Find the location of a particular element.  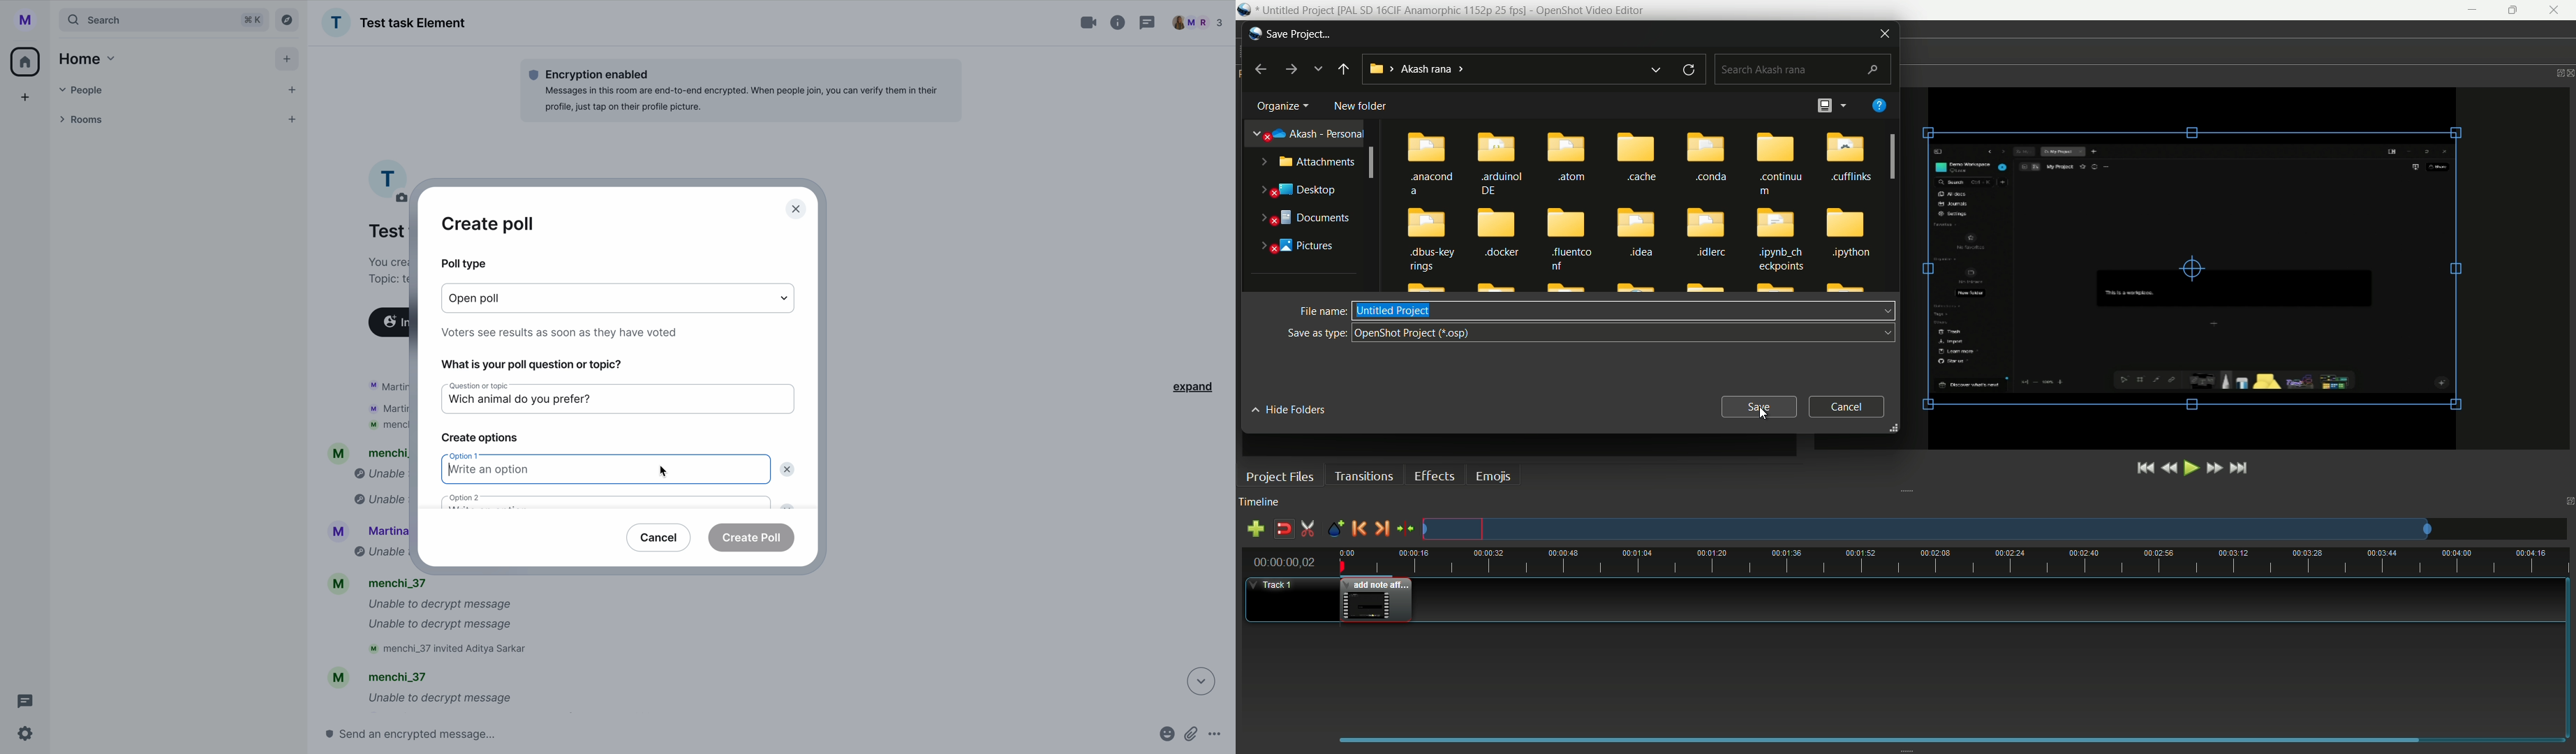

option 2 is located at coordinates (606, 500).